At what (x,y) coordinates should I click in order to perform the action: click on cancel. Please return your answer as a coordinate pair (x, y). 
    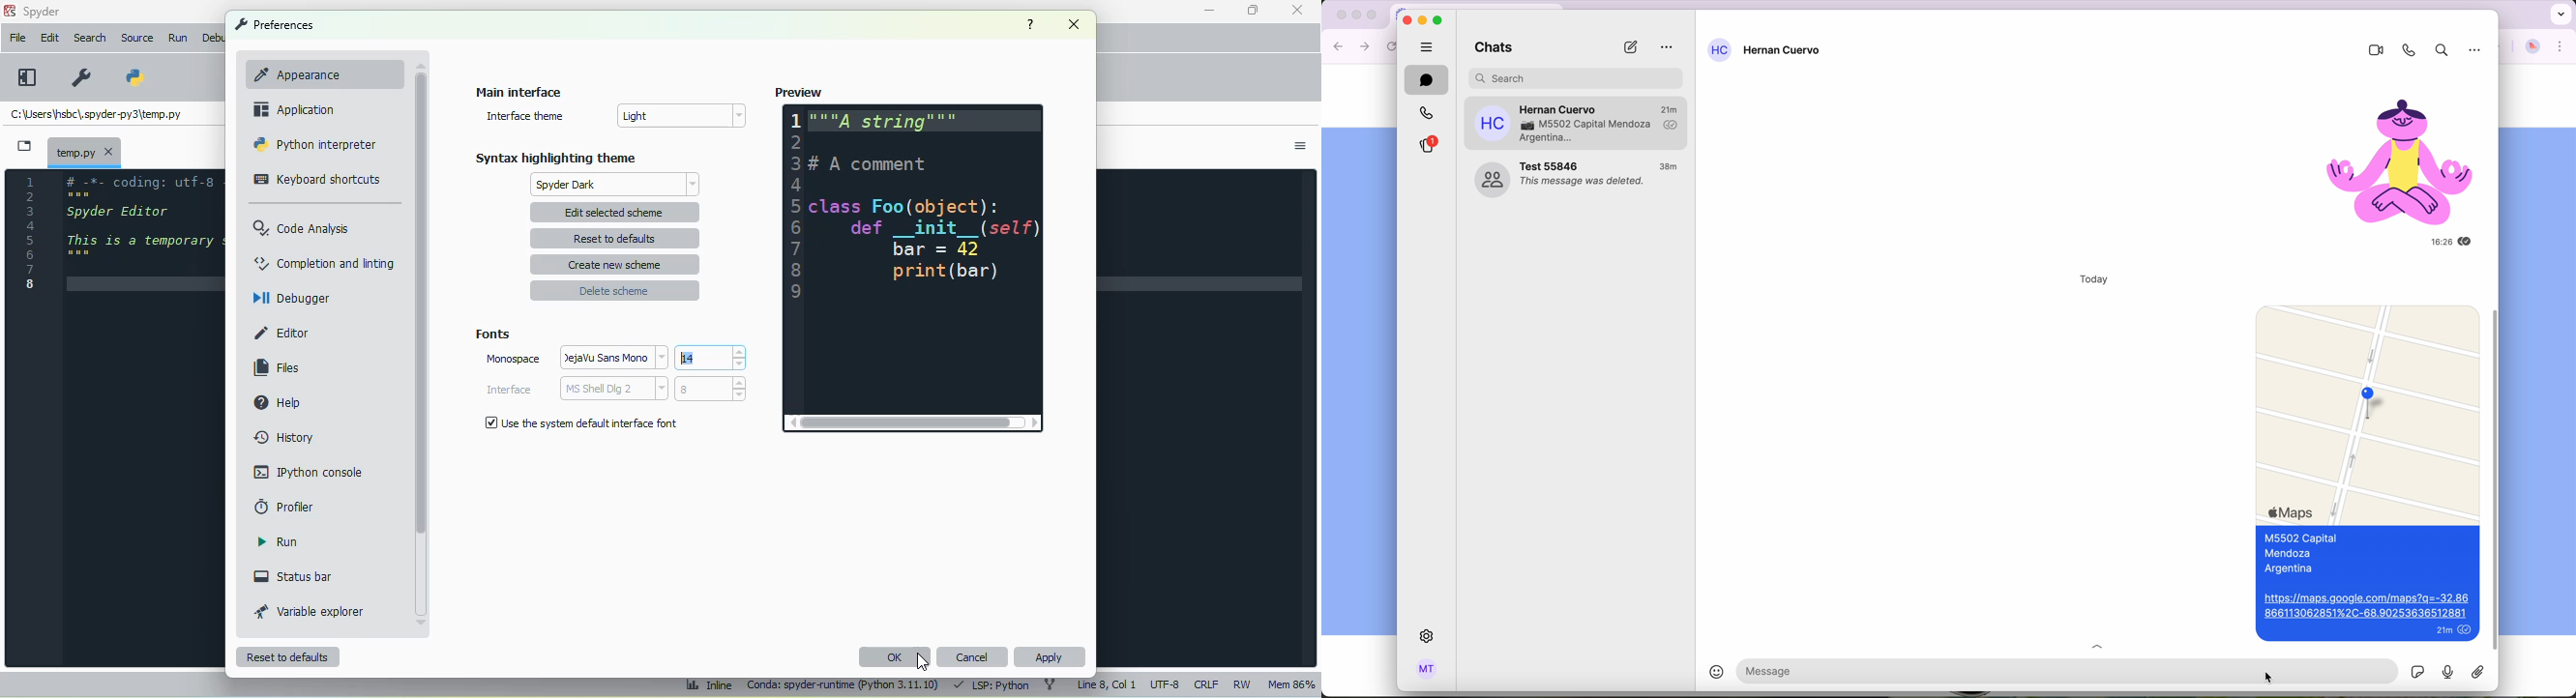
    Looking at the image, I should click on (973, 656).